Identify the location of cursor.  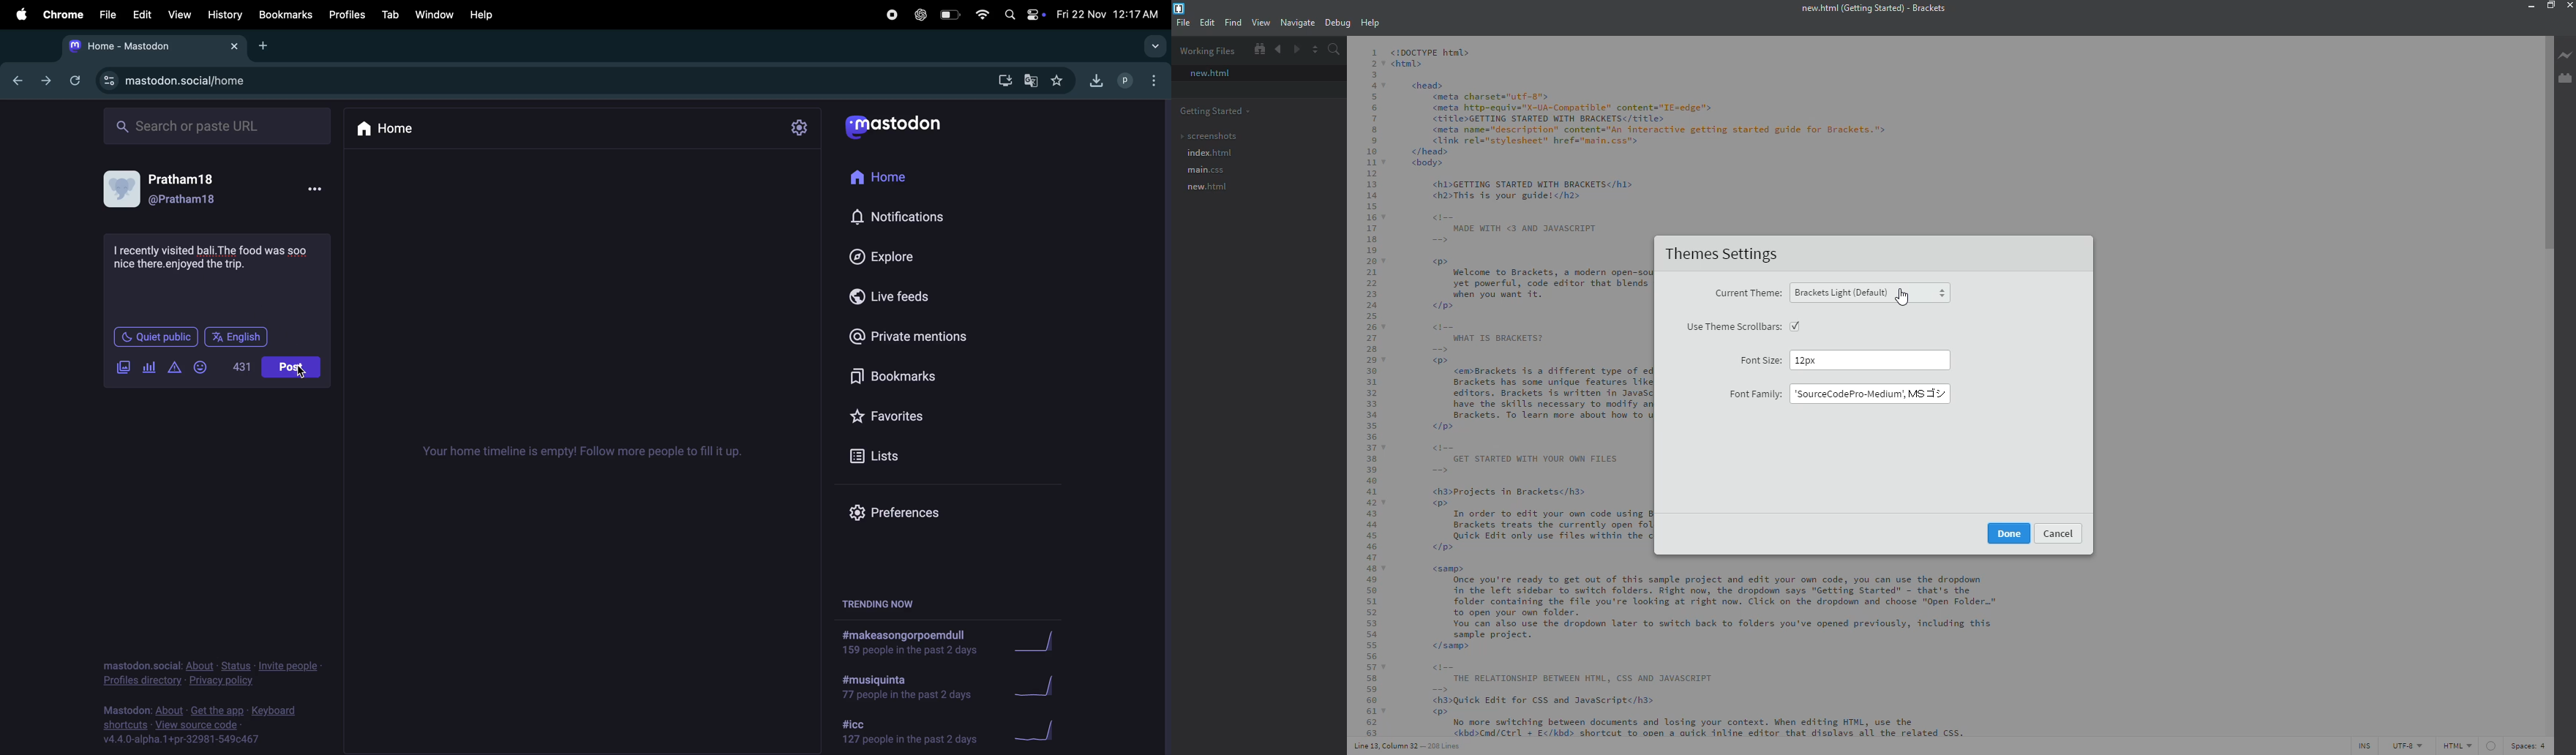
(307, 370).